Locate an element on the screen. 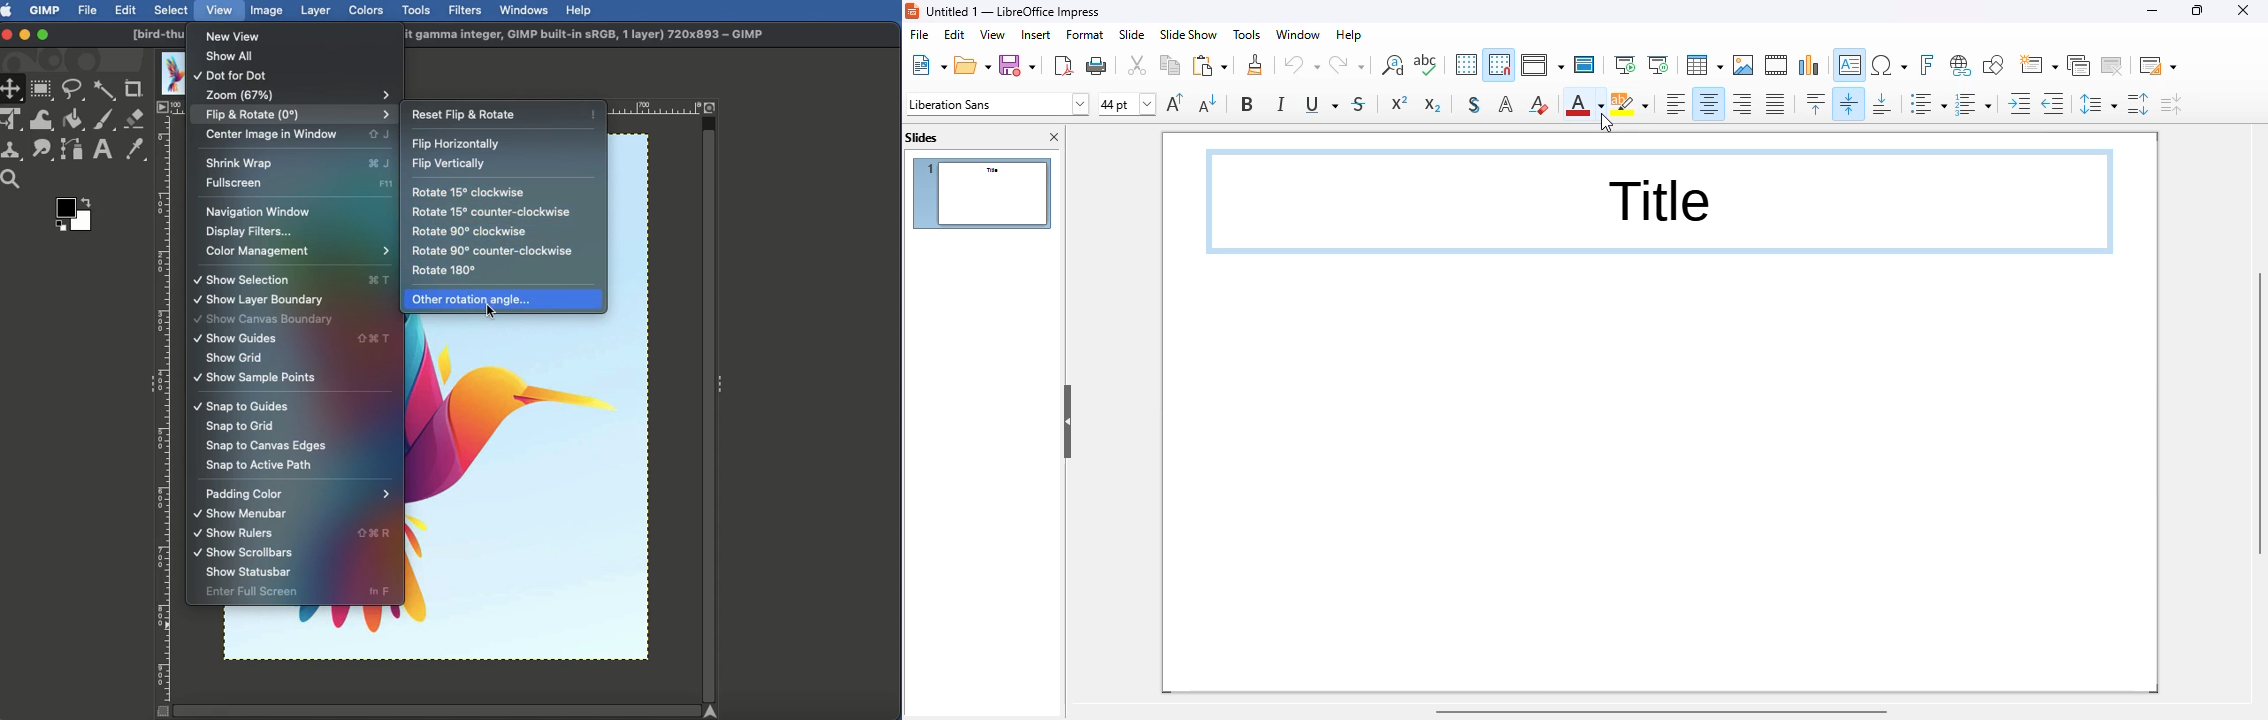 Image resolution: width=2268 pixels, height=728 pixels. Paint is located at coordinates (103, 121).